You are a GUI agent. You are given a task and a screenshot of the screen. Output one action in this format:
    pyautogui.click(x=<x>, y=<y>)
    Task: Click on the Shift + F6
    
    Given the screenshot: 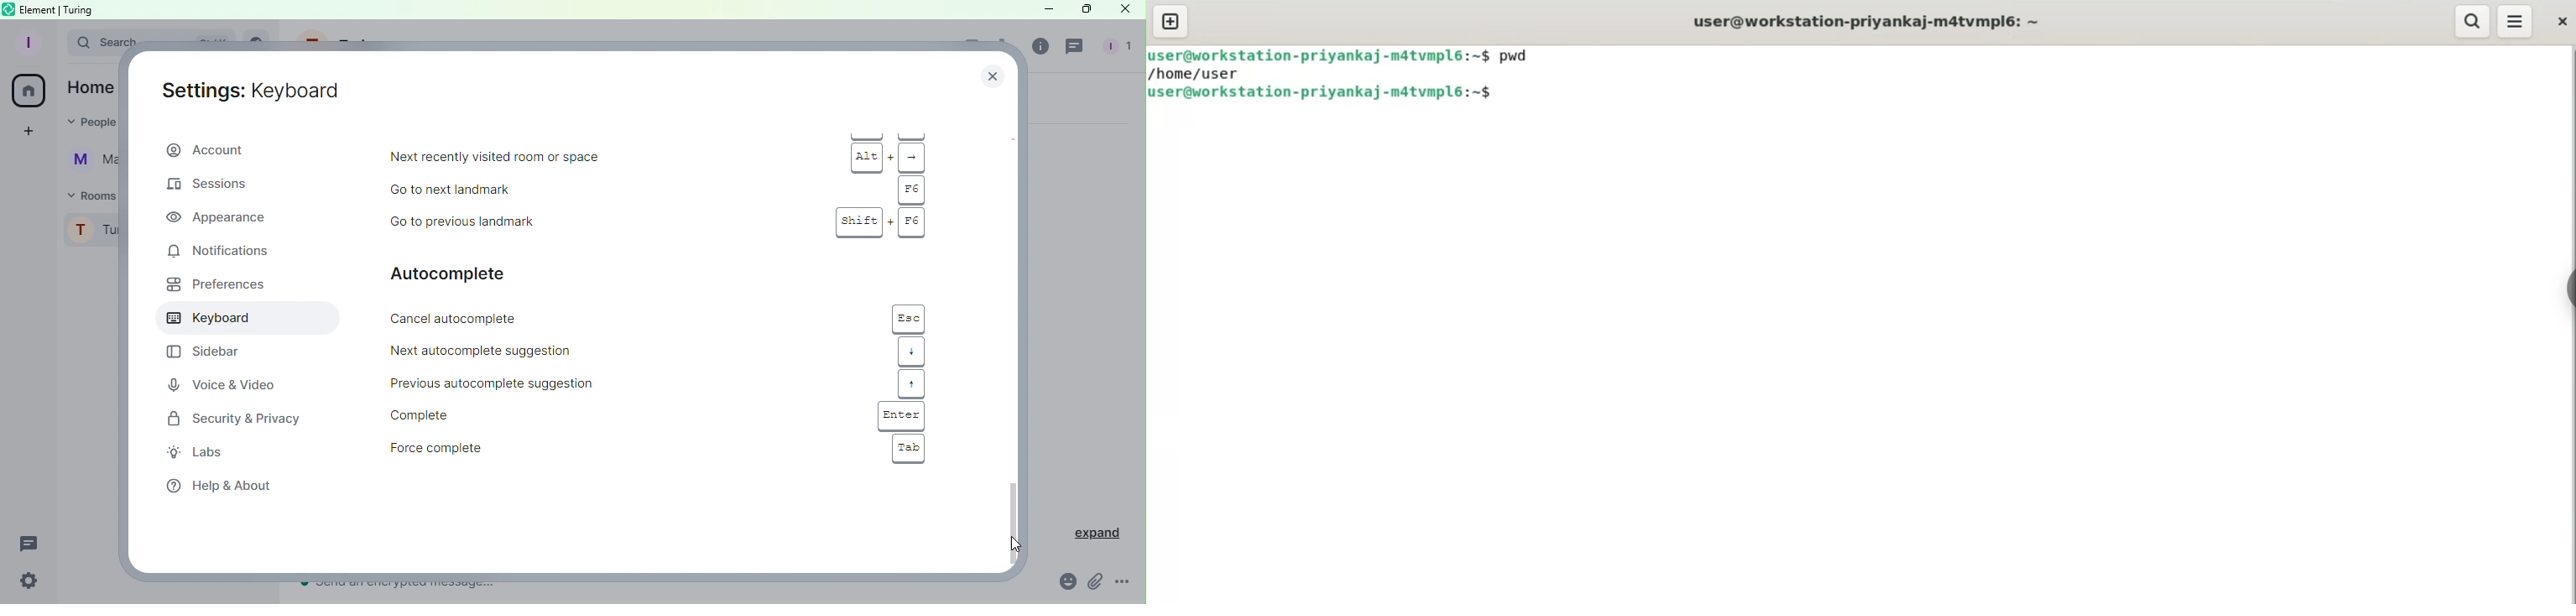 What is the action you would take?
    pyautogui.click(x=879, y=221)
    